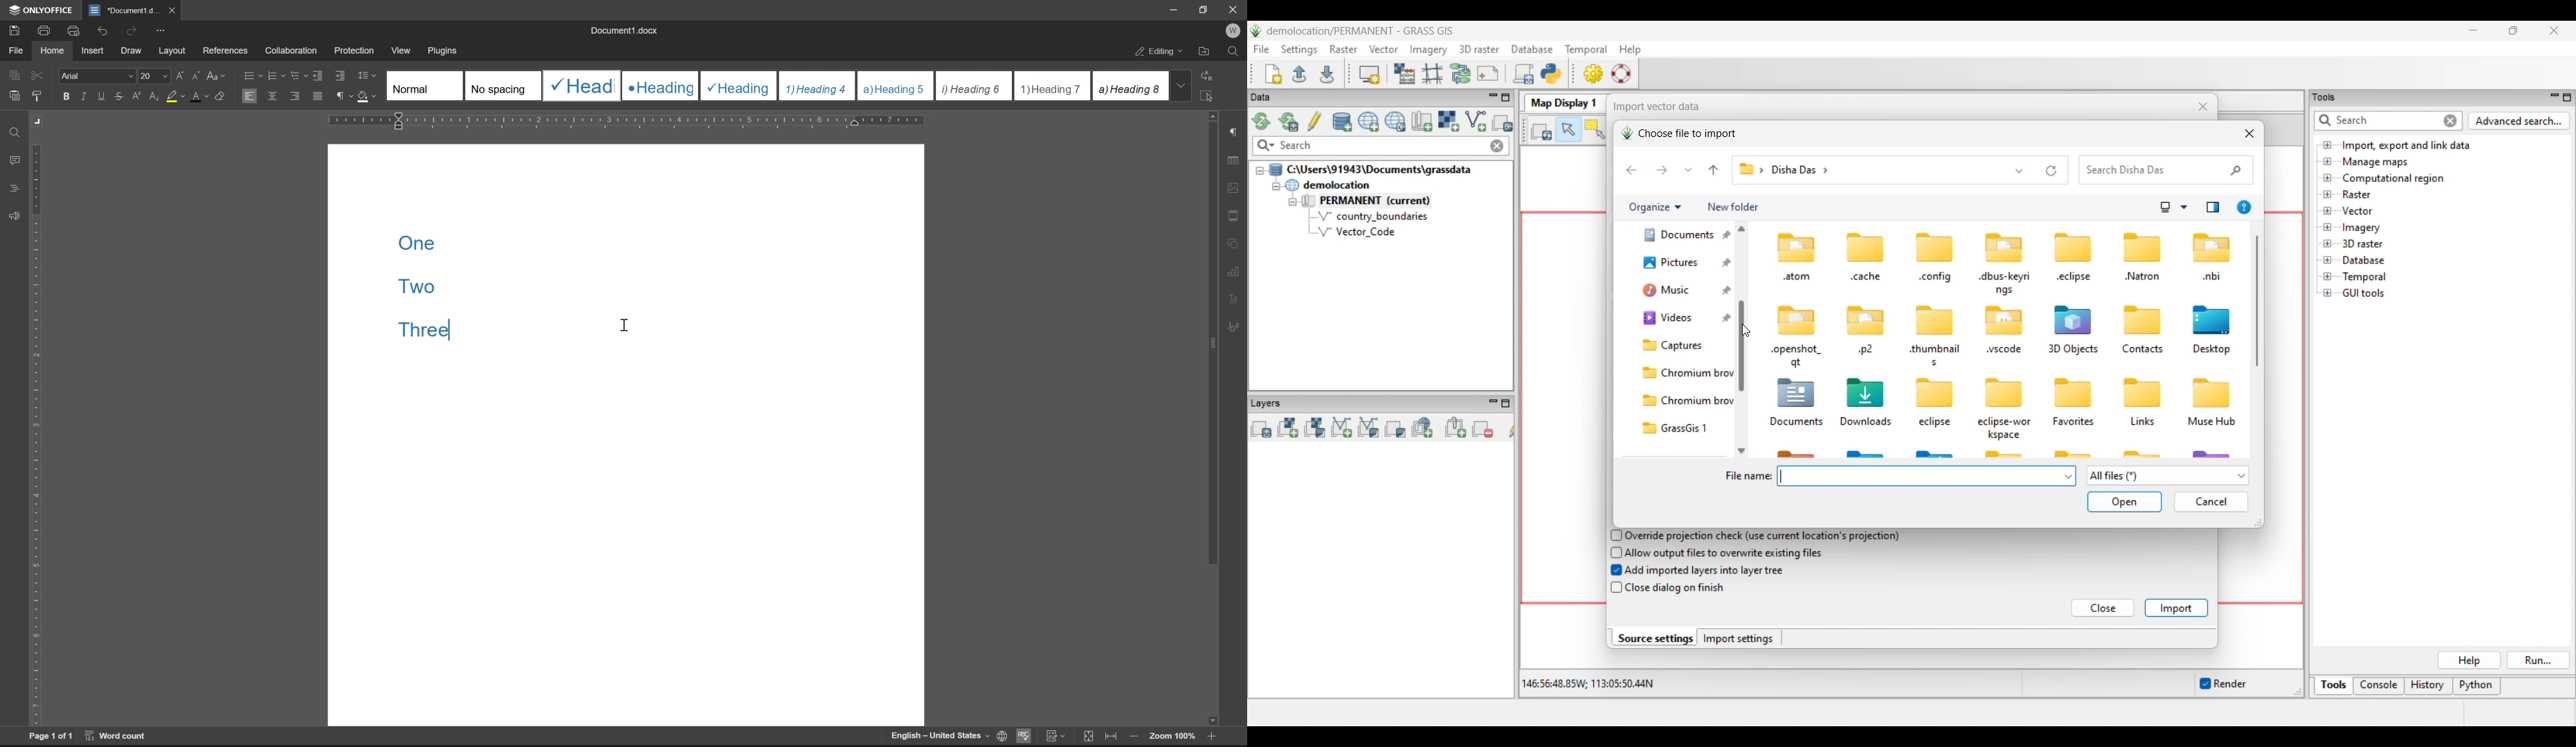 This screenshot has width=2576, height=756. Describe the element at coordinates (2076, 279) in the screenshot. I see `«eclipse` at that location.